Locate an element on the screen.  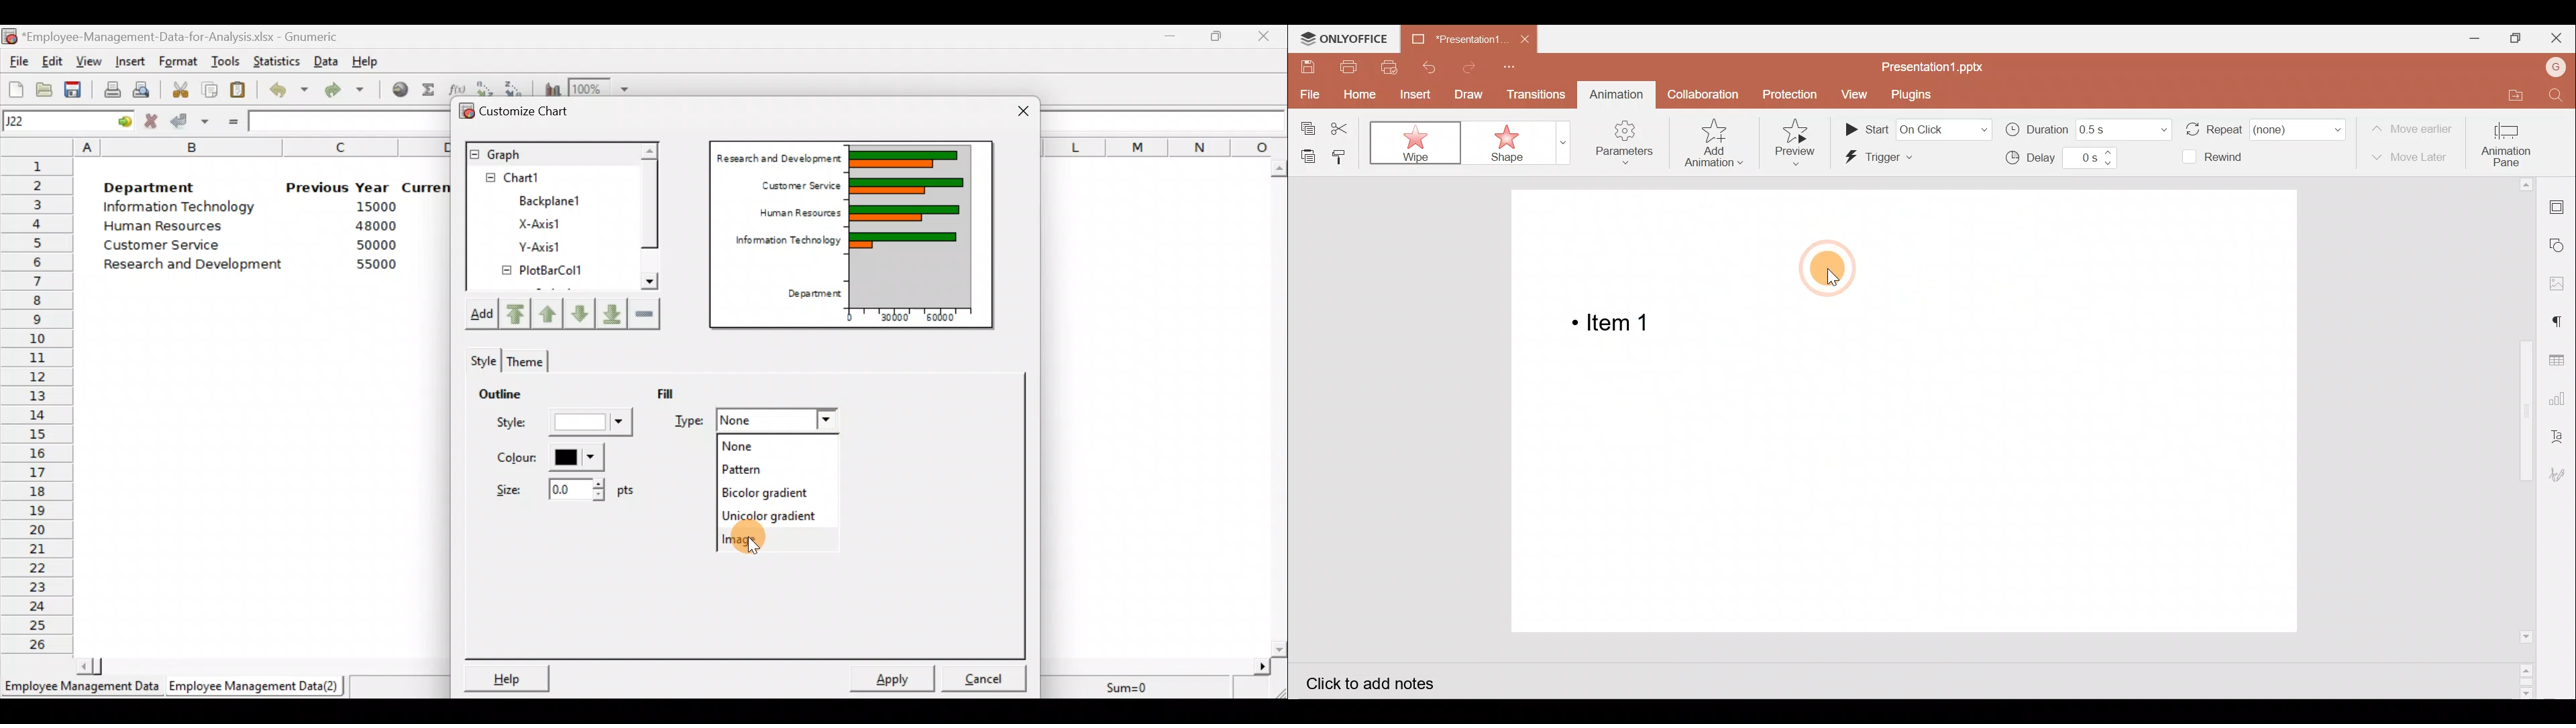
Text Art settings is located at coordinates (2563, 433).